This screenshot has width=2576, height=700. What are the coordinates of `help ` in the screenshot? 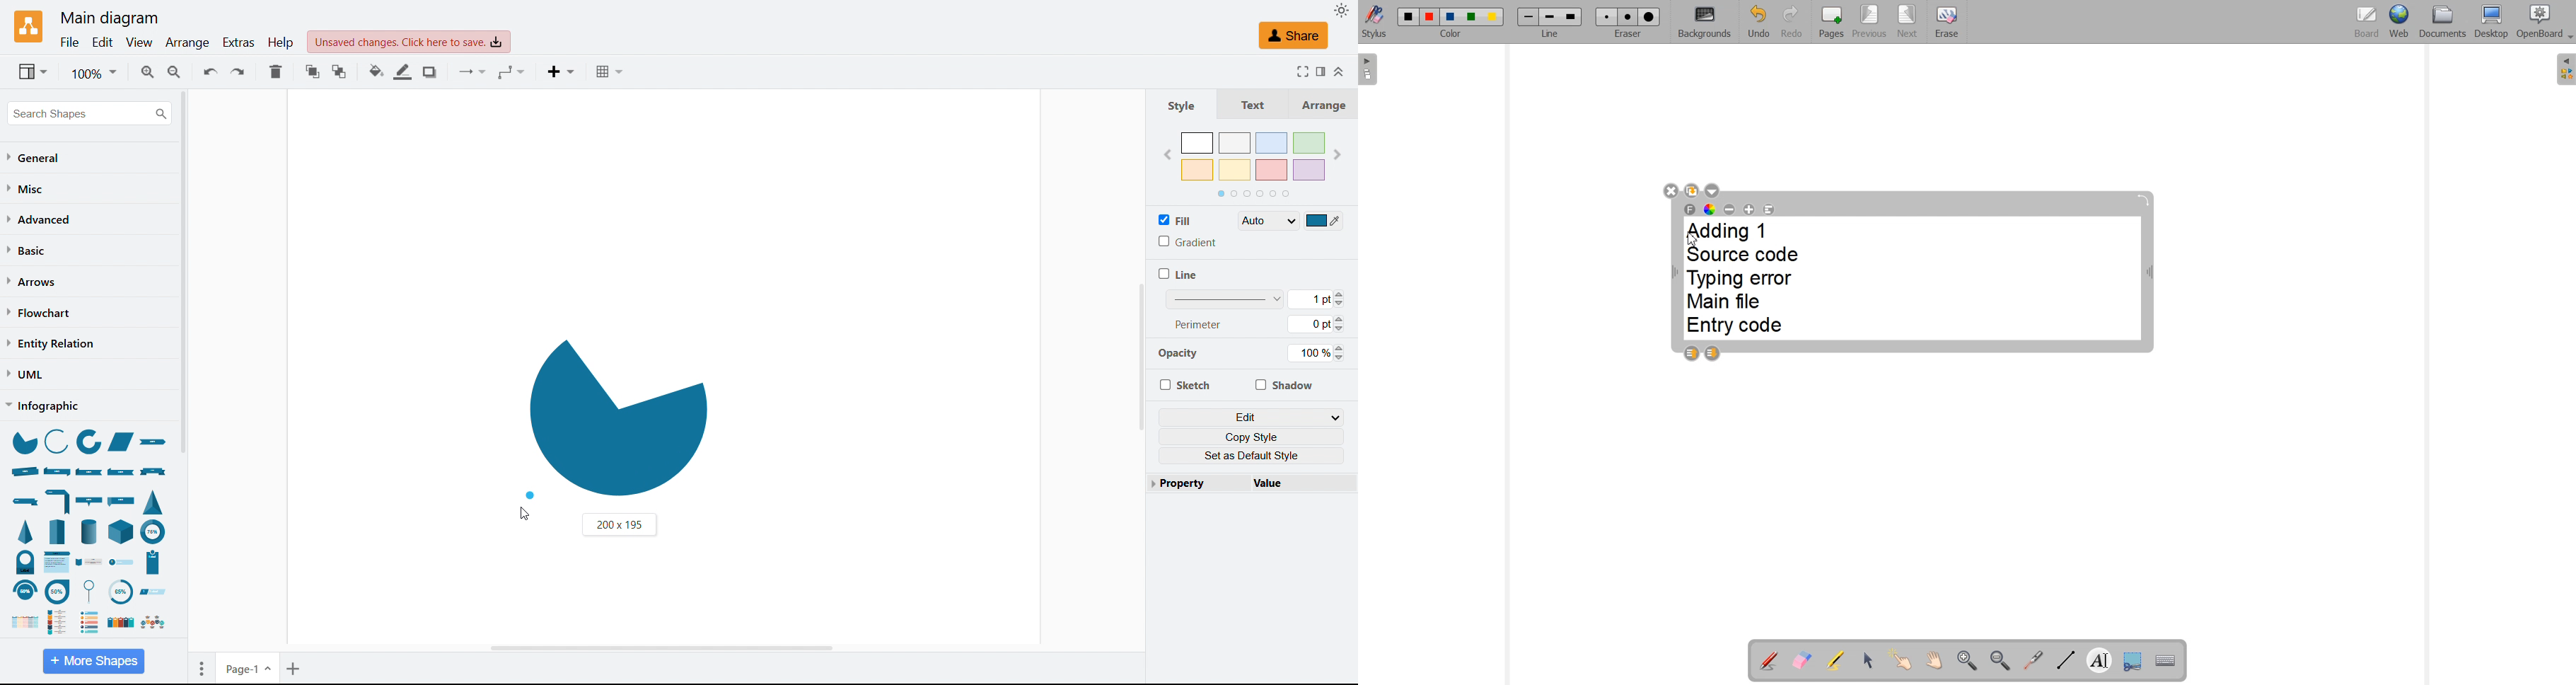 It's located at (282, 42).